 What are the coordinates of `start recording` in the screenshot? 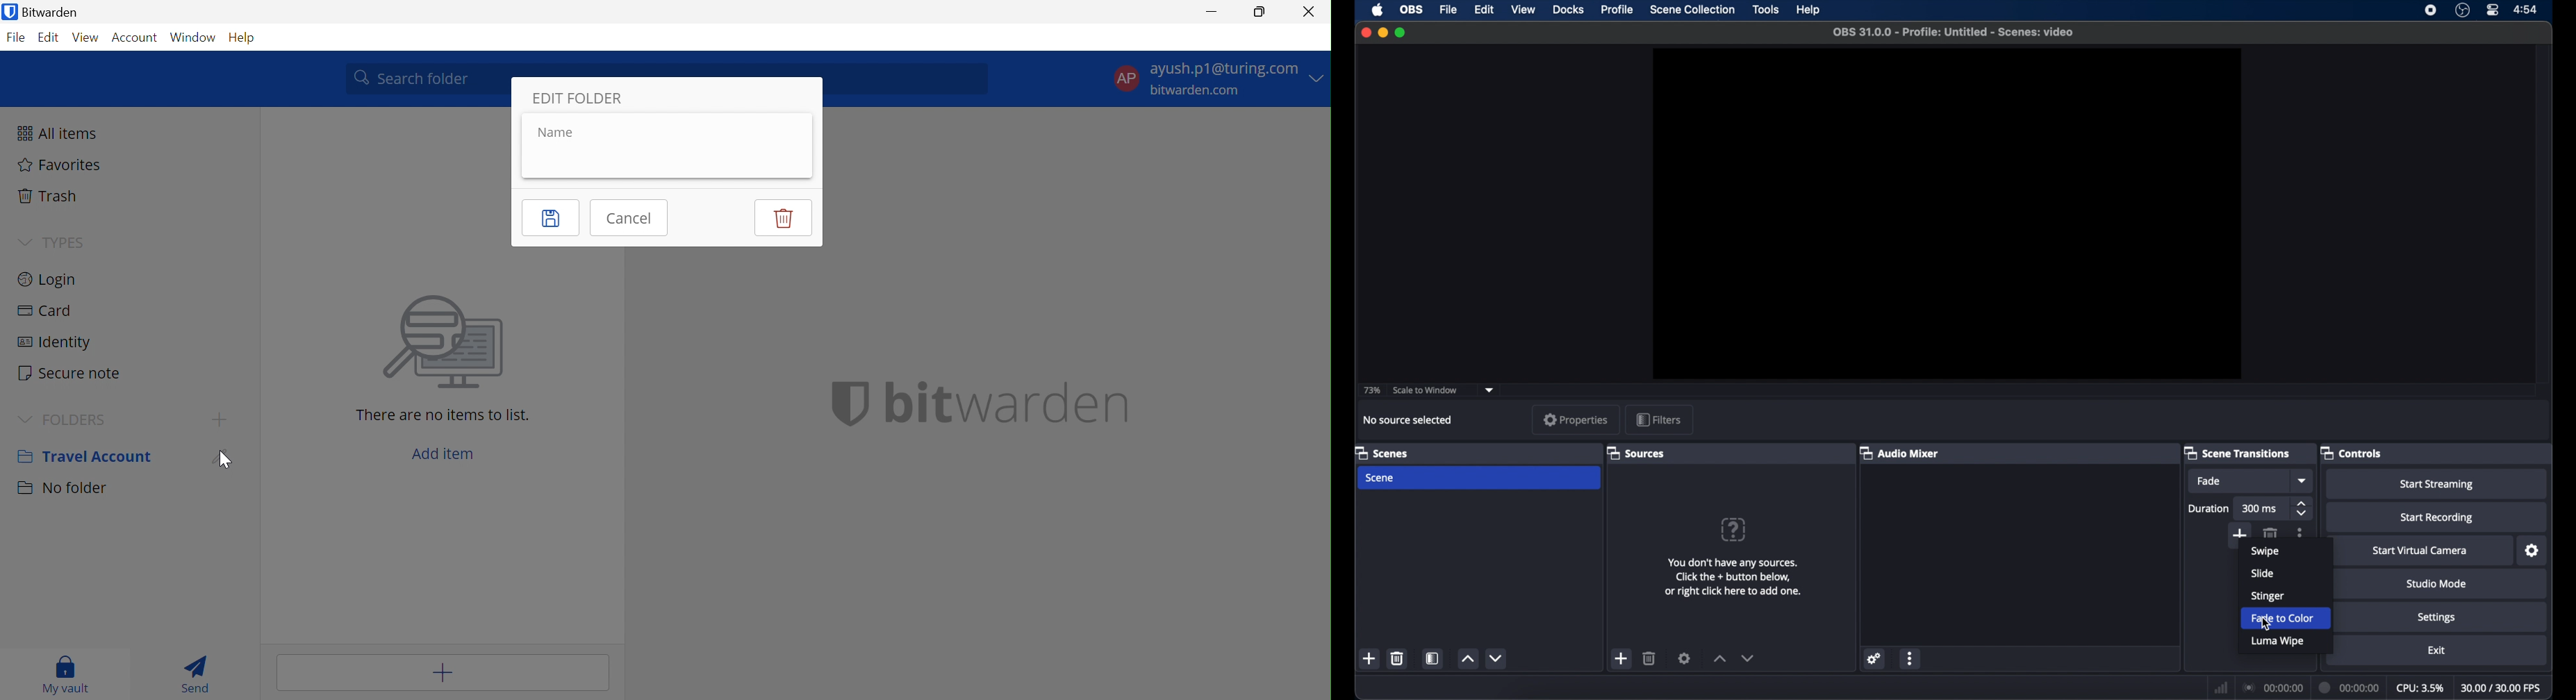 It's located at (2437, 519).